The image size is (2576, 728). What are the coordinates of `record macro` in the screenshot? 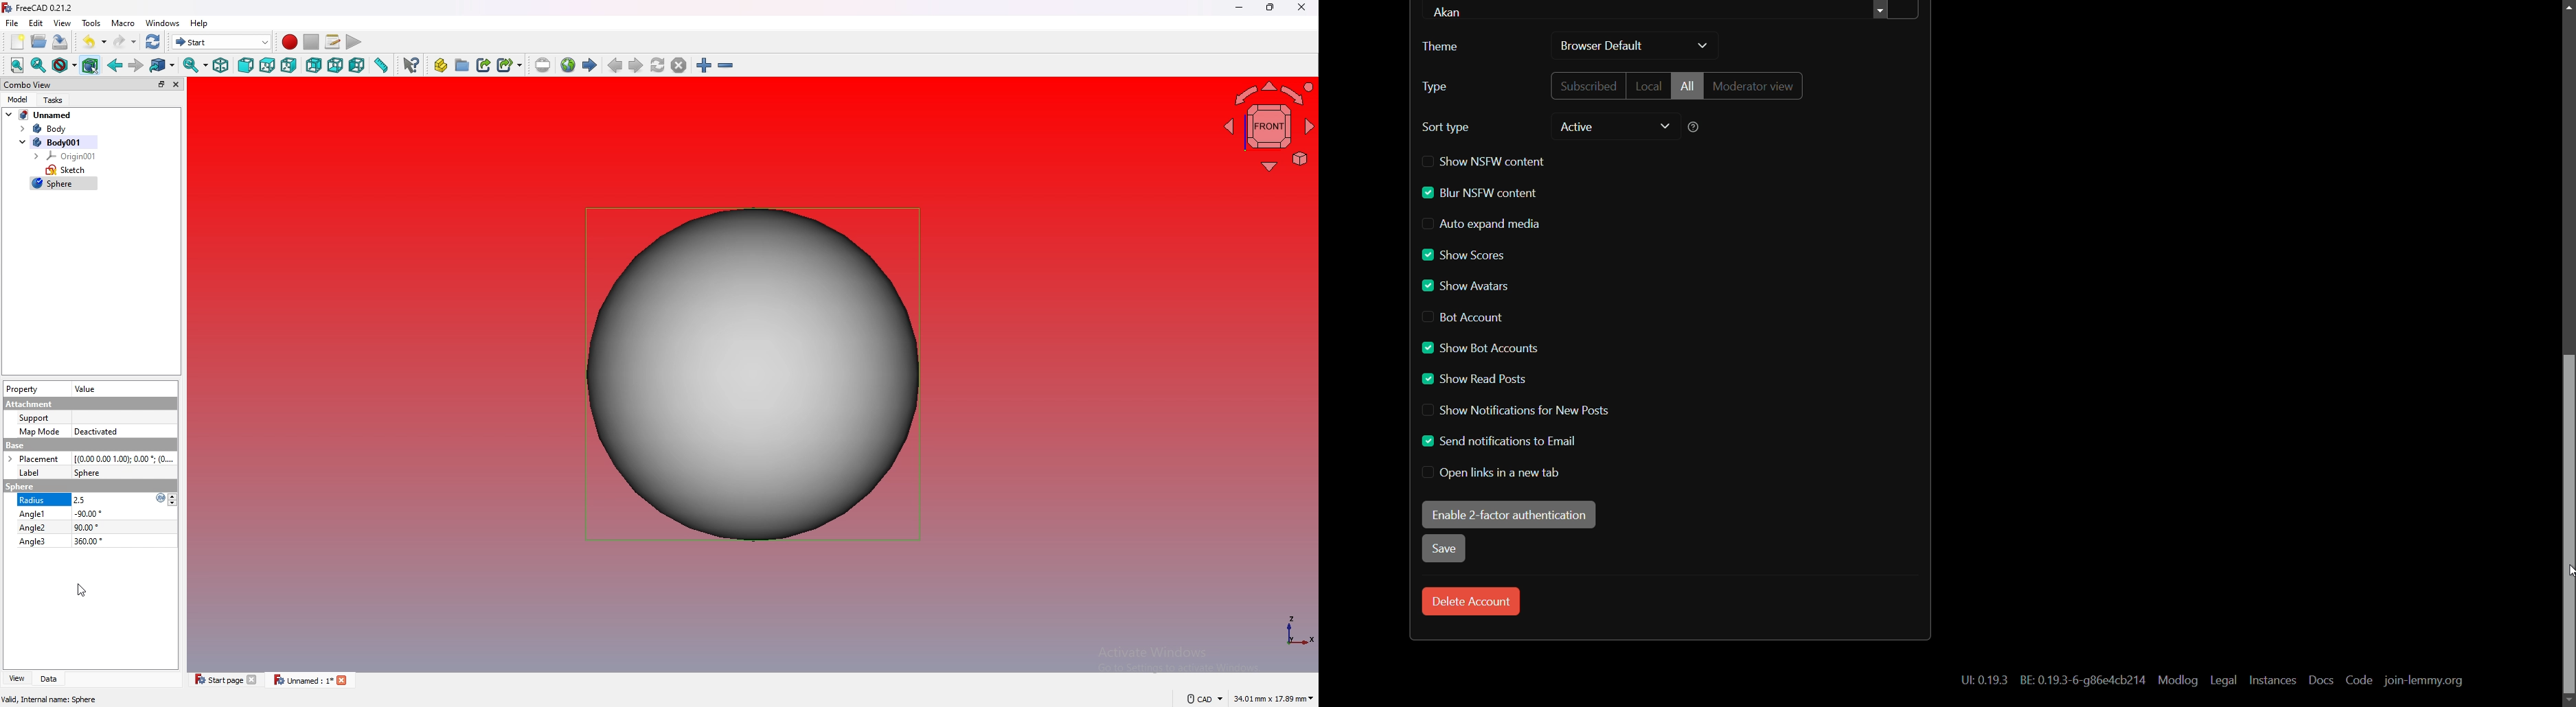 It's located at (290, 43).